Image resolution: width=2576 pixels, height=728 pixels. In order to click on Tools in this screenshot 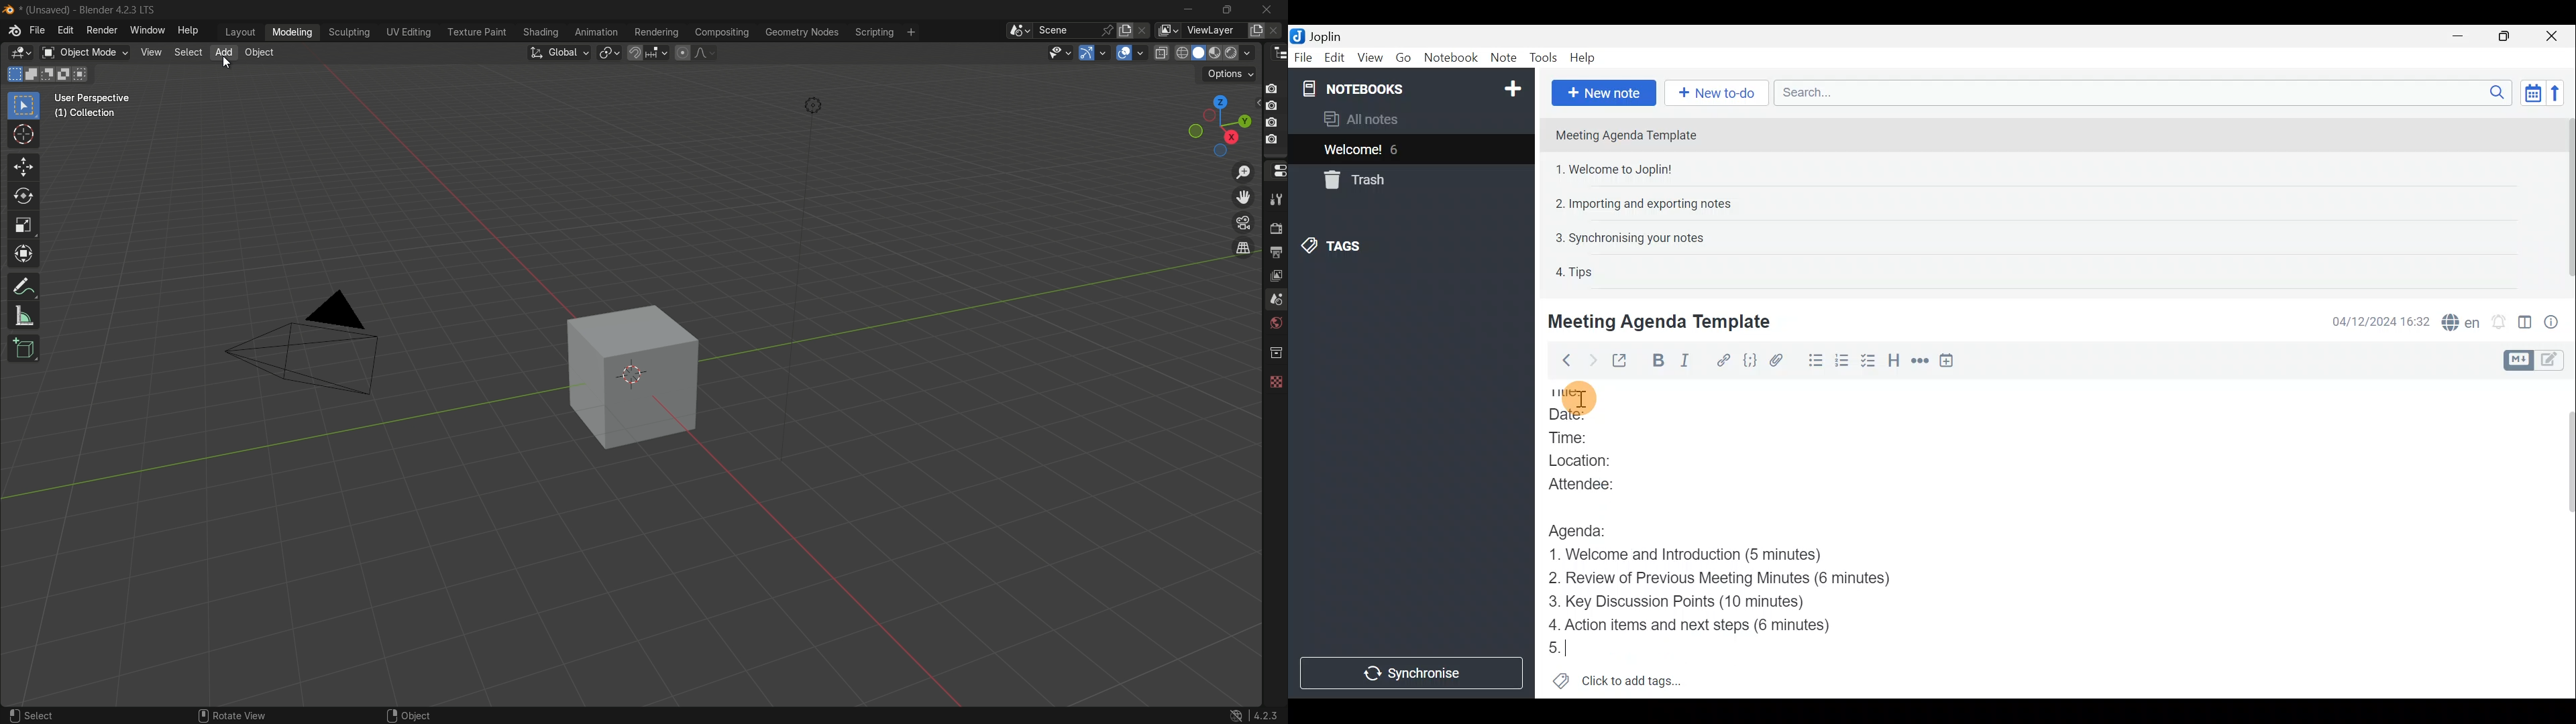, I will do `click(1541, 54)`.